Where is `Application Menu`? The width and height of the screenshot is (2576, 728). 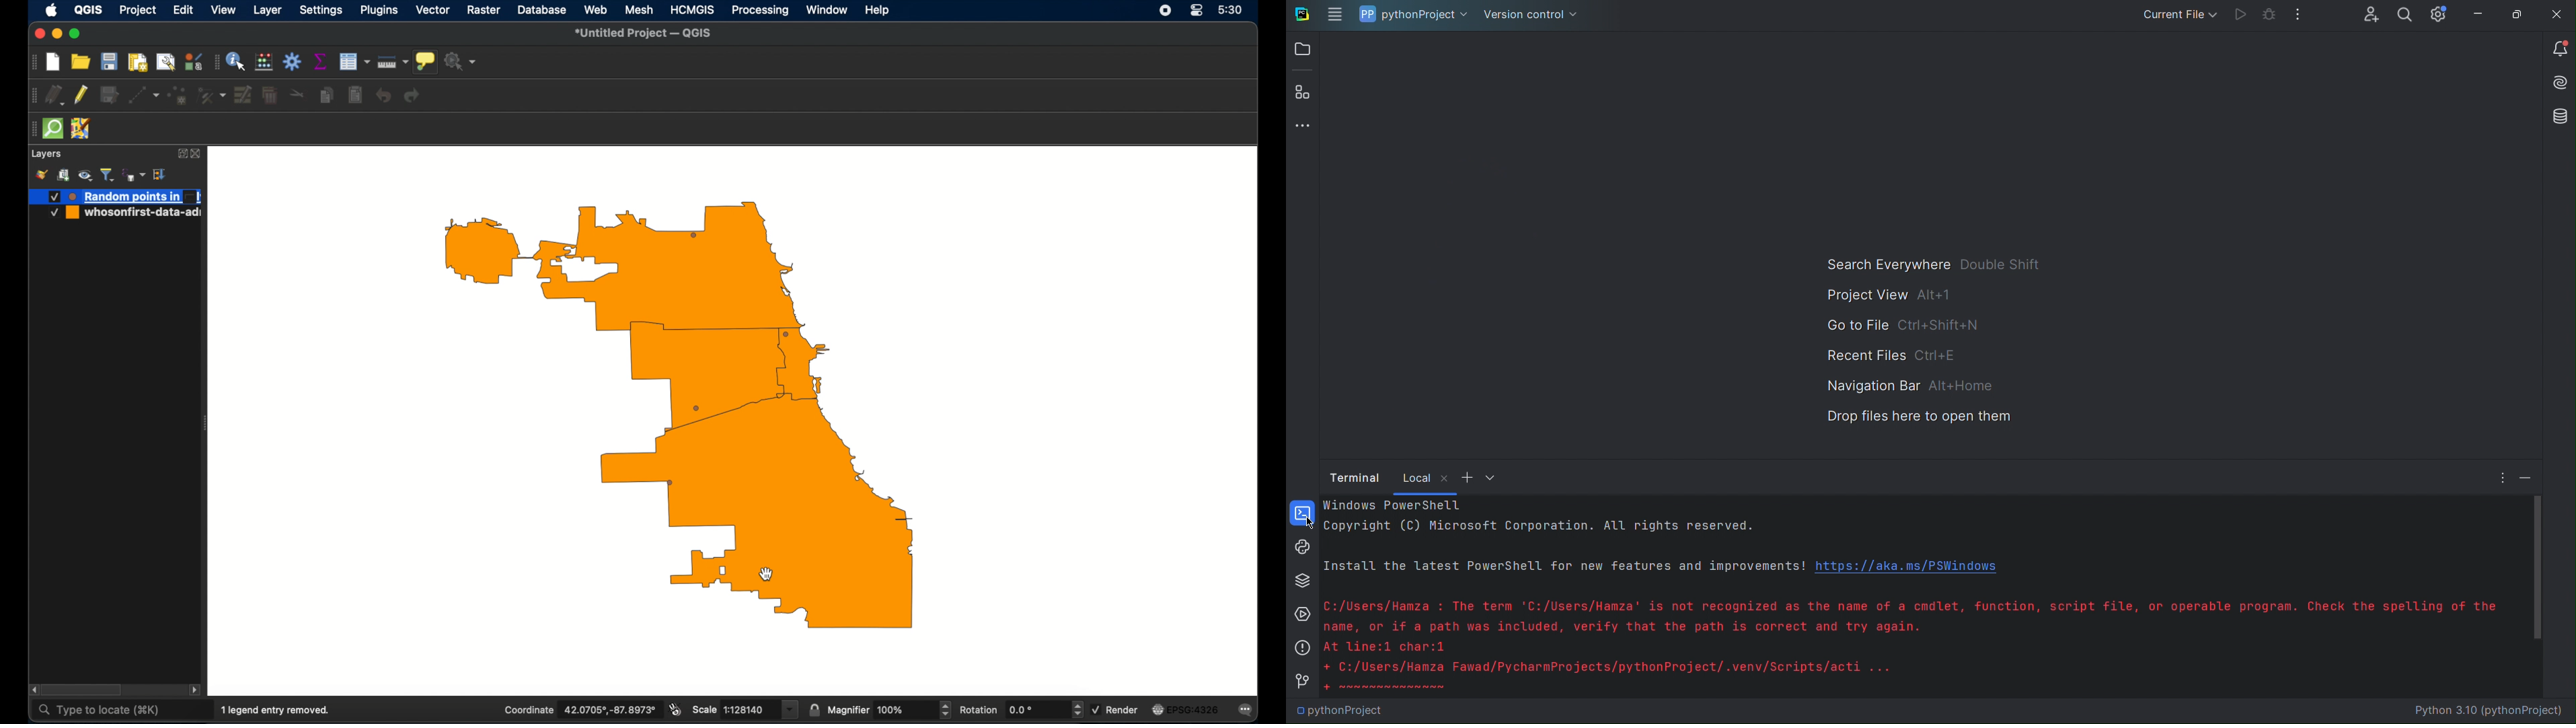 Application Menu is located at coordinates (1335, 14).